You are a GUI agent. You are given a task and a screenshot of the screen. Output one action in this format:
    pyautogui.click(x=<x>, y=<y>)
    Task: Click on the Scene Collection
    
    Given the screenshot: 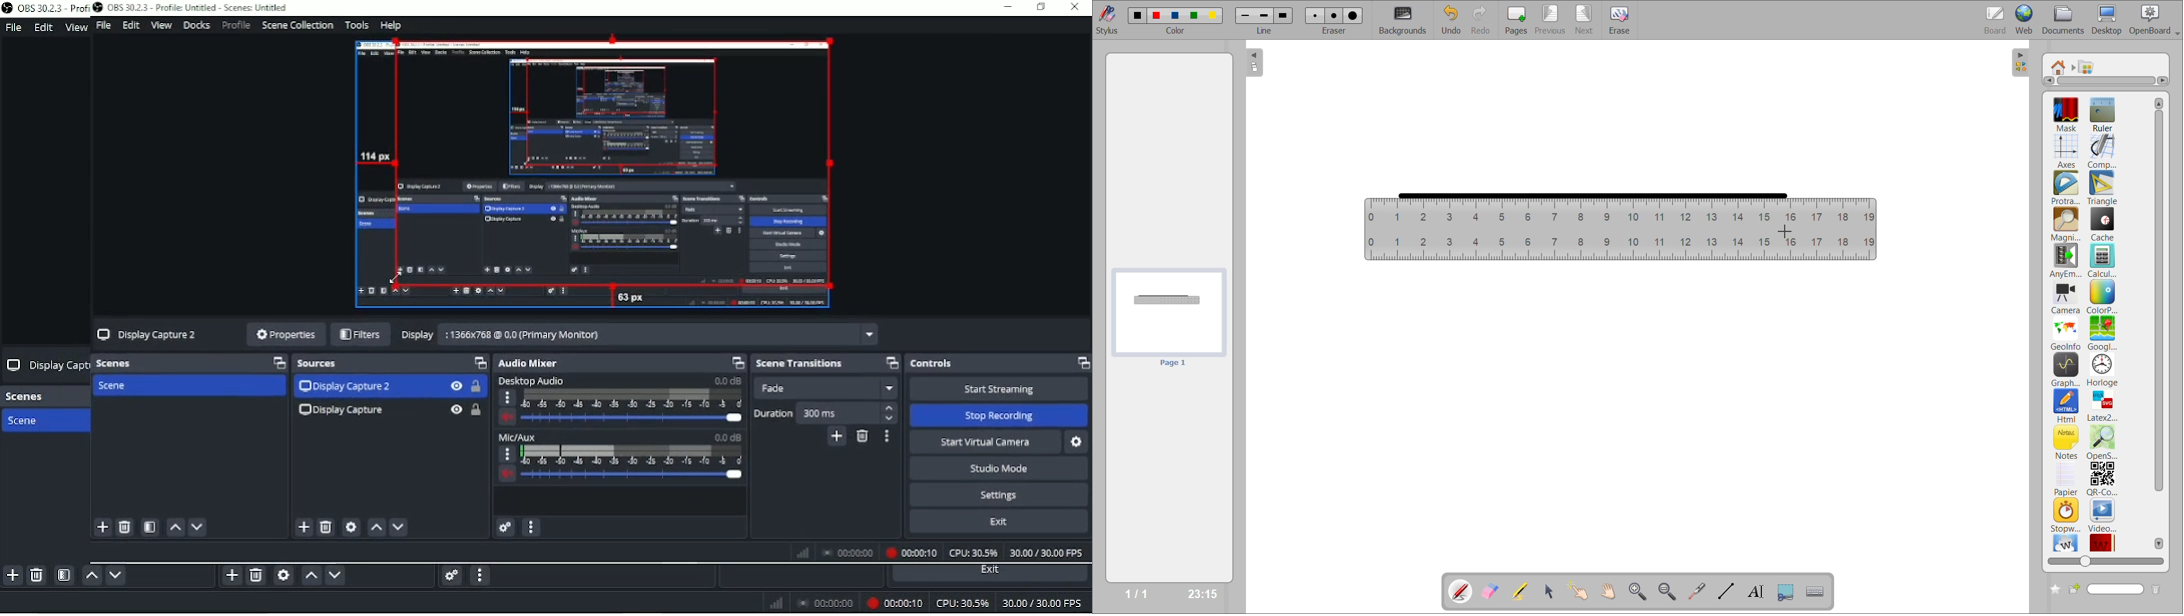 What is the action you would take?
    pyautogui.click(x=299, y=25)
    